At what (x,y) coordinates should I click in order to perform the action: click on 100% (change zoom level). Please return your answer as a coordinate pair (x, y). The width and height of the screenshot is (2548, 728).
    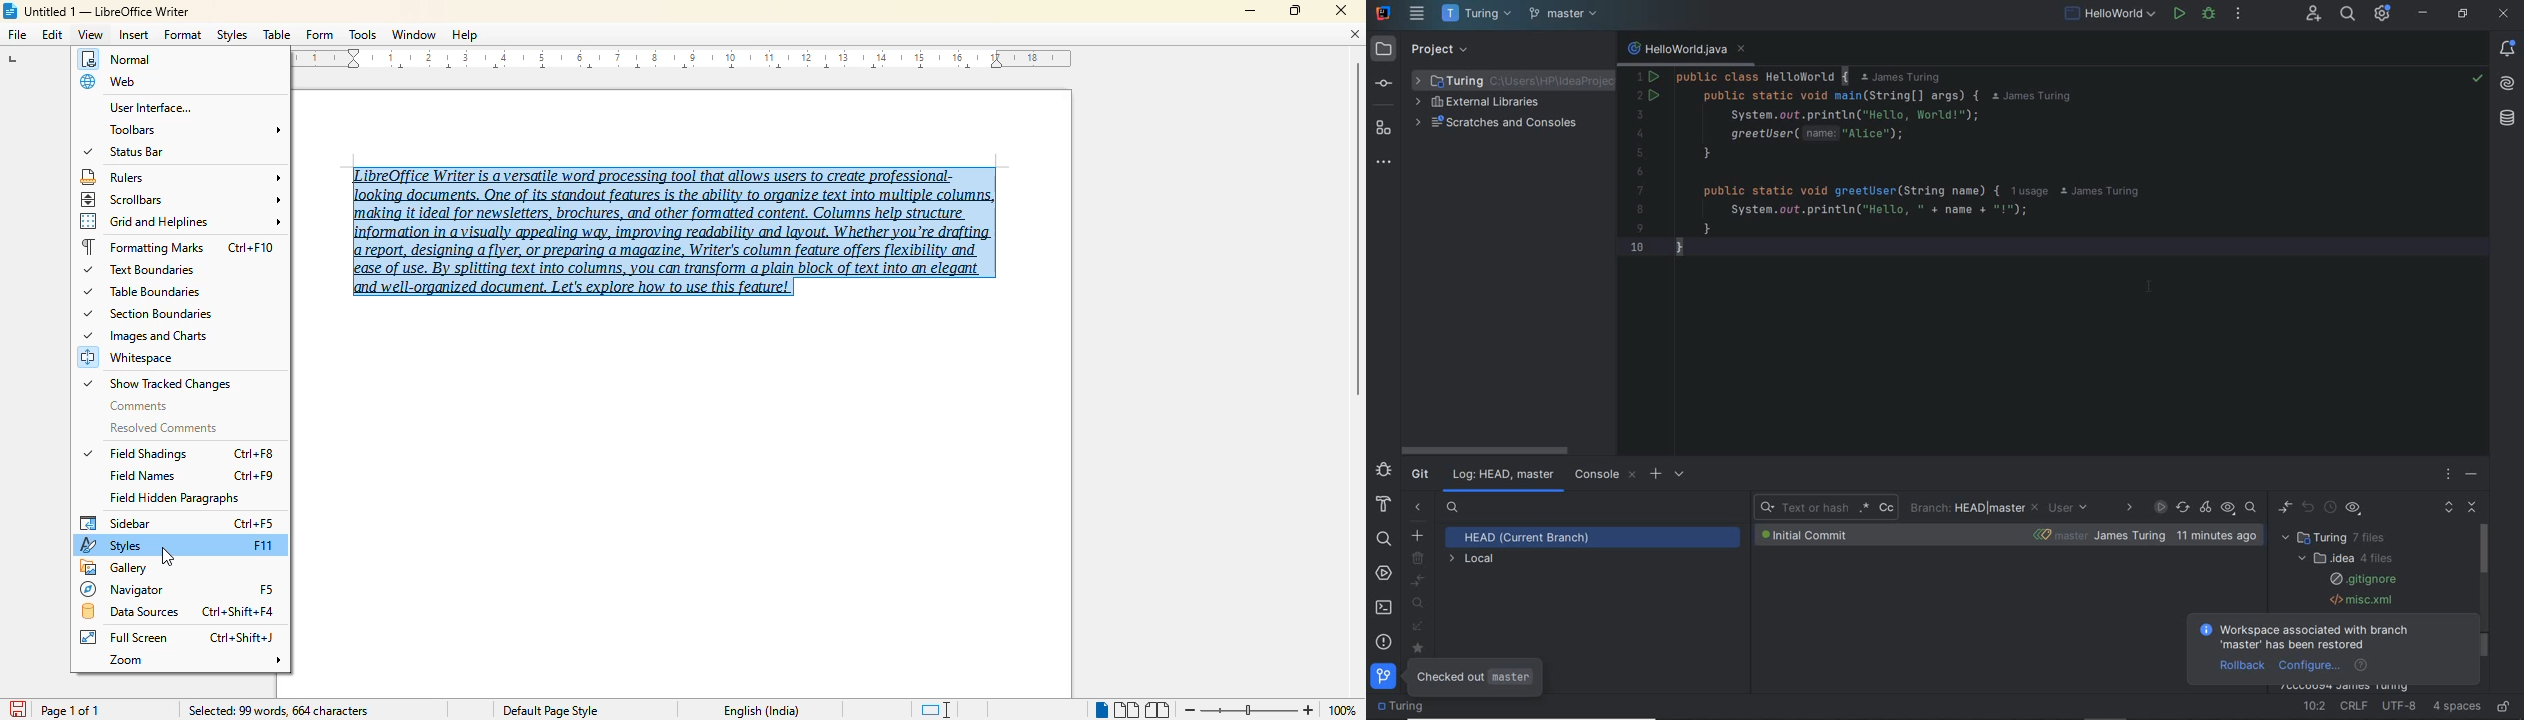
    Looking at the image, I should click on (1345, 711).